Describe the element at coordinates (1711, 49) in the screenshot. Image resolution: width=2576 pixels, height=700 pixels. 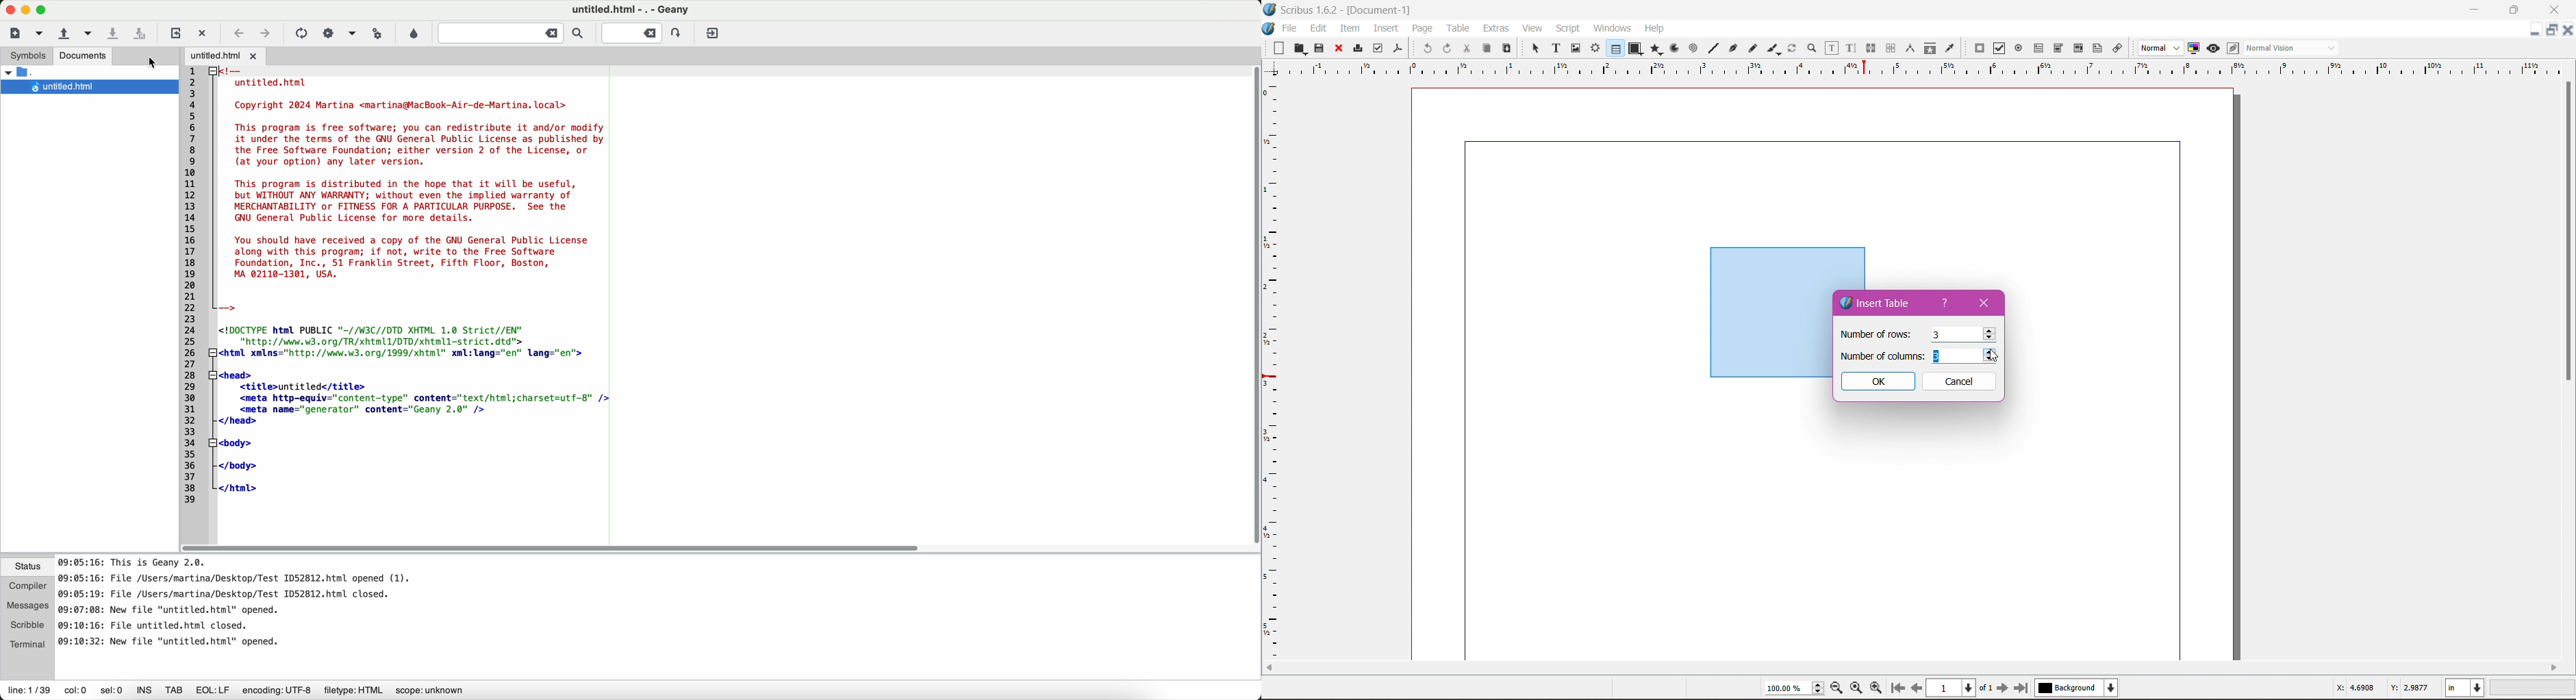
I see `Line` at that location.